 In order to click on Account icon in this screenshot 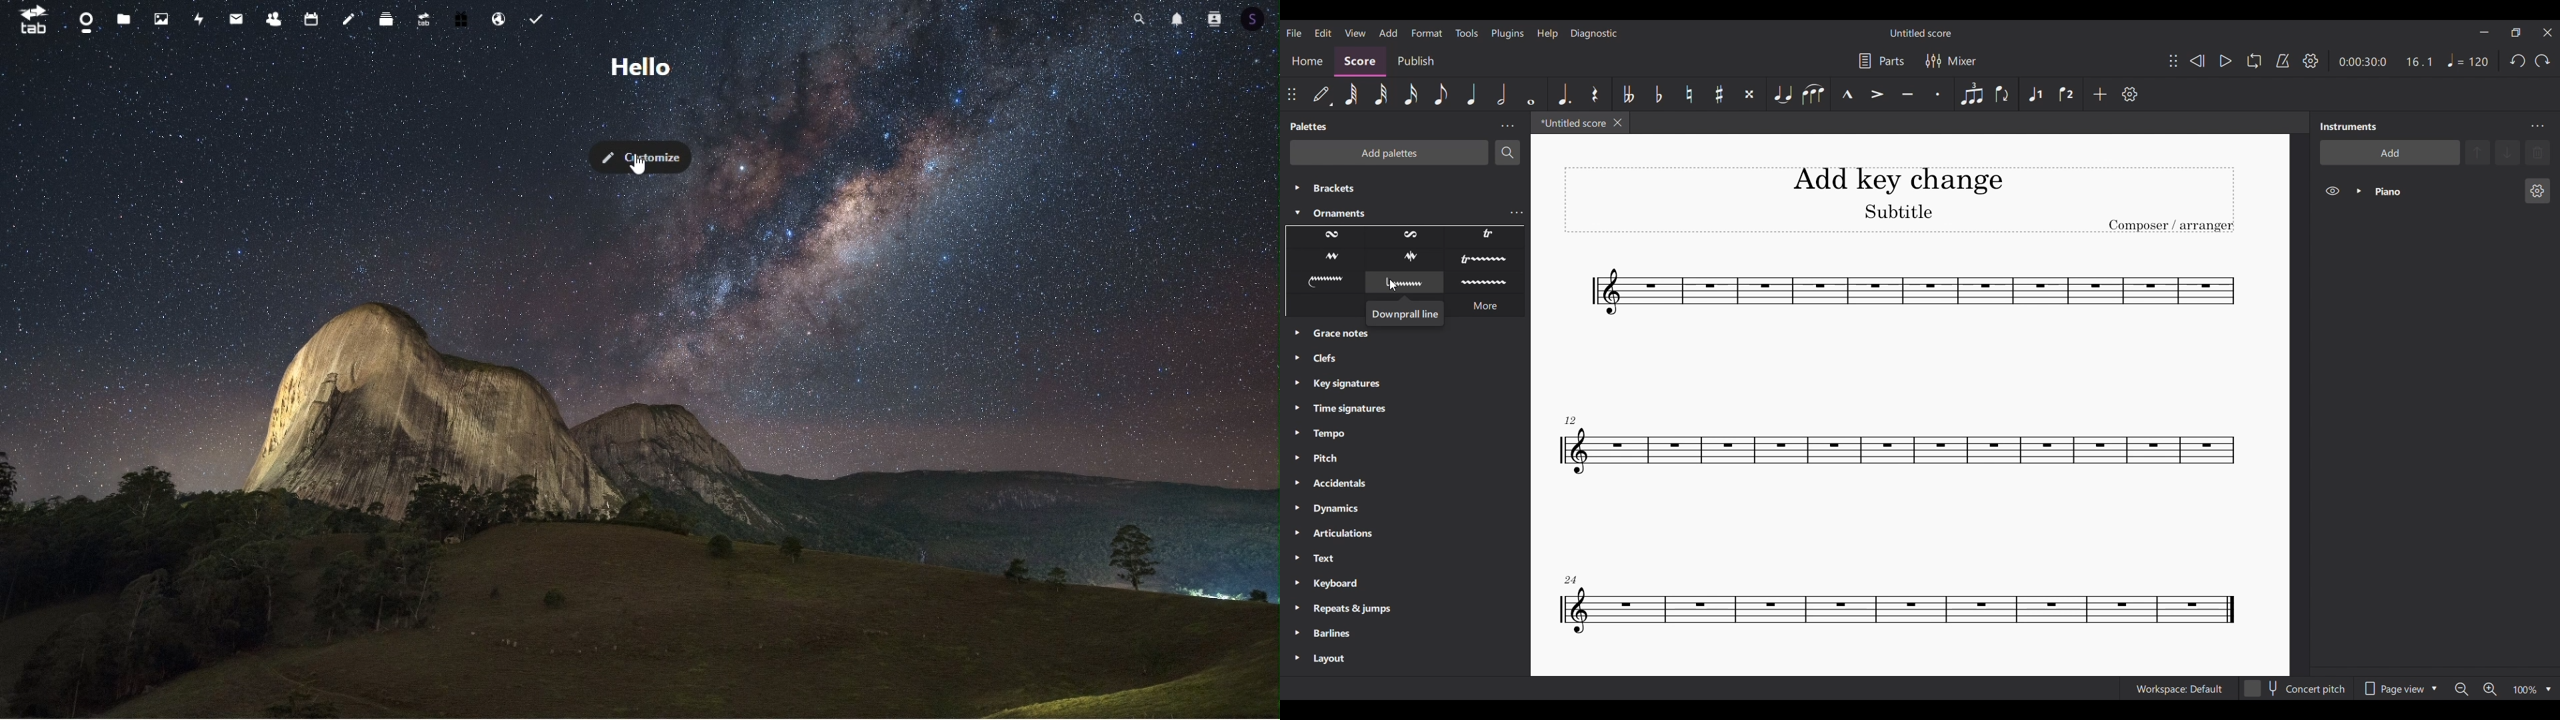, I will do `click(1255, 19)`.